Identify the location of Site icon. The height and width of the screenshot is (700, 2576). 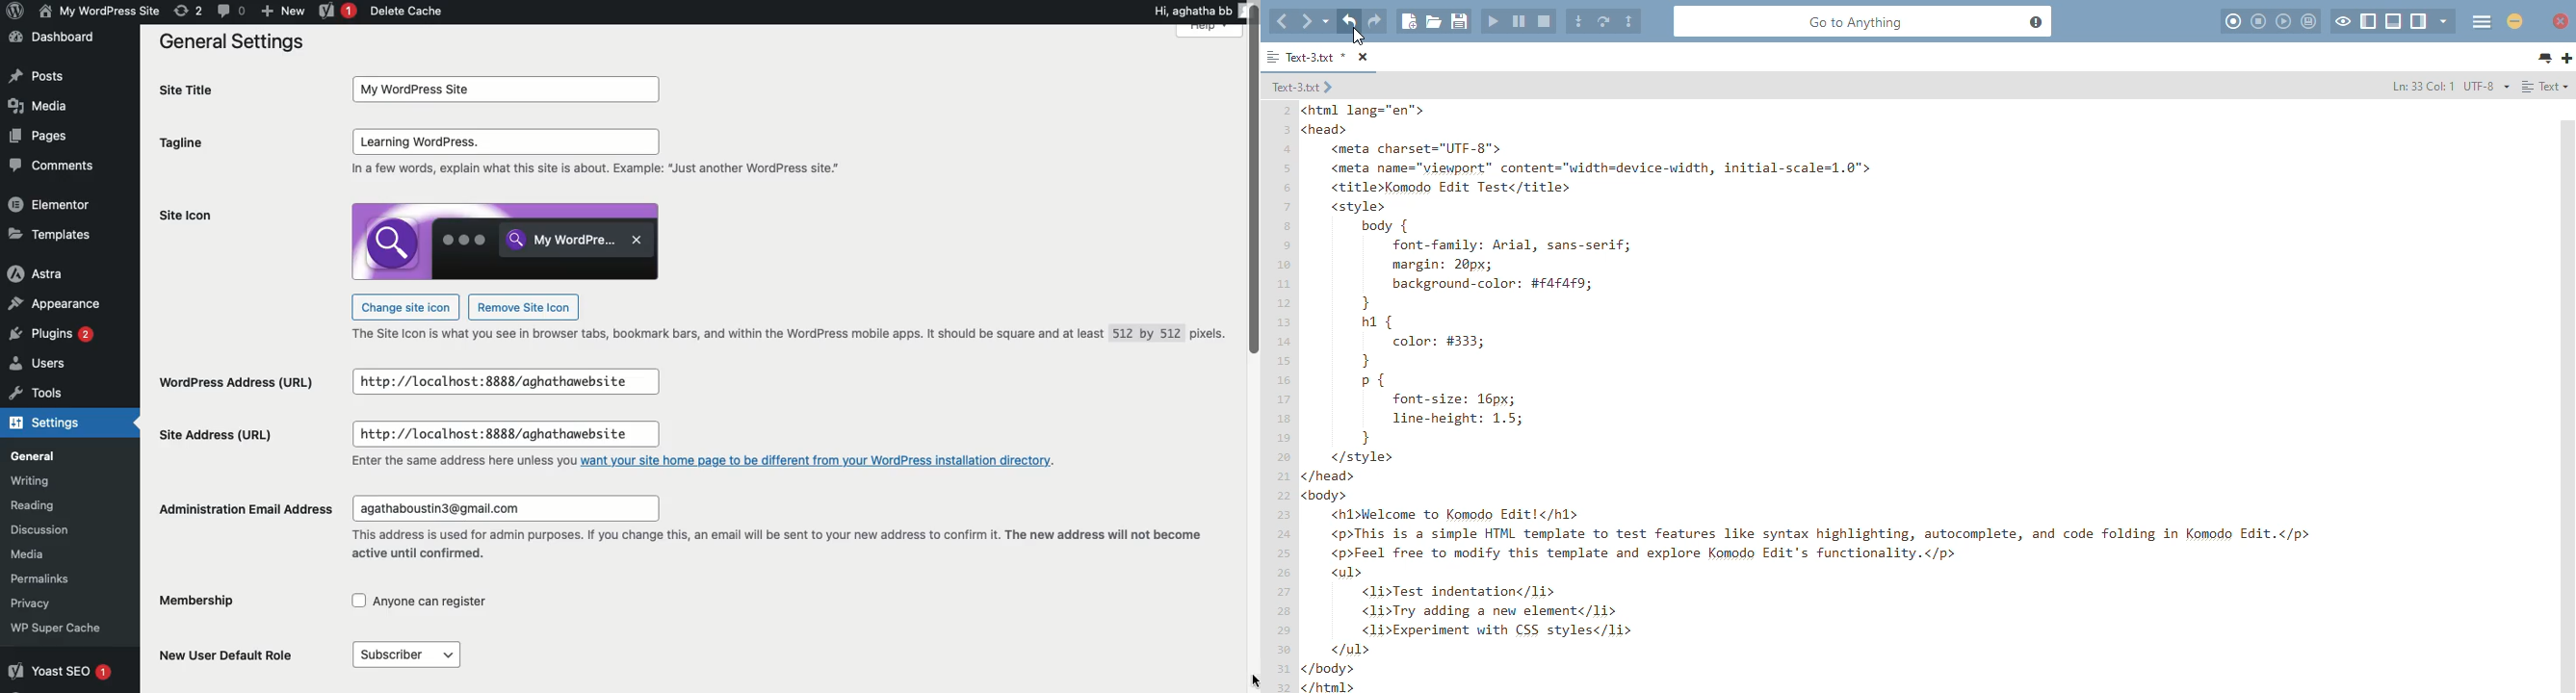
(235, 220).